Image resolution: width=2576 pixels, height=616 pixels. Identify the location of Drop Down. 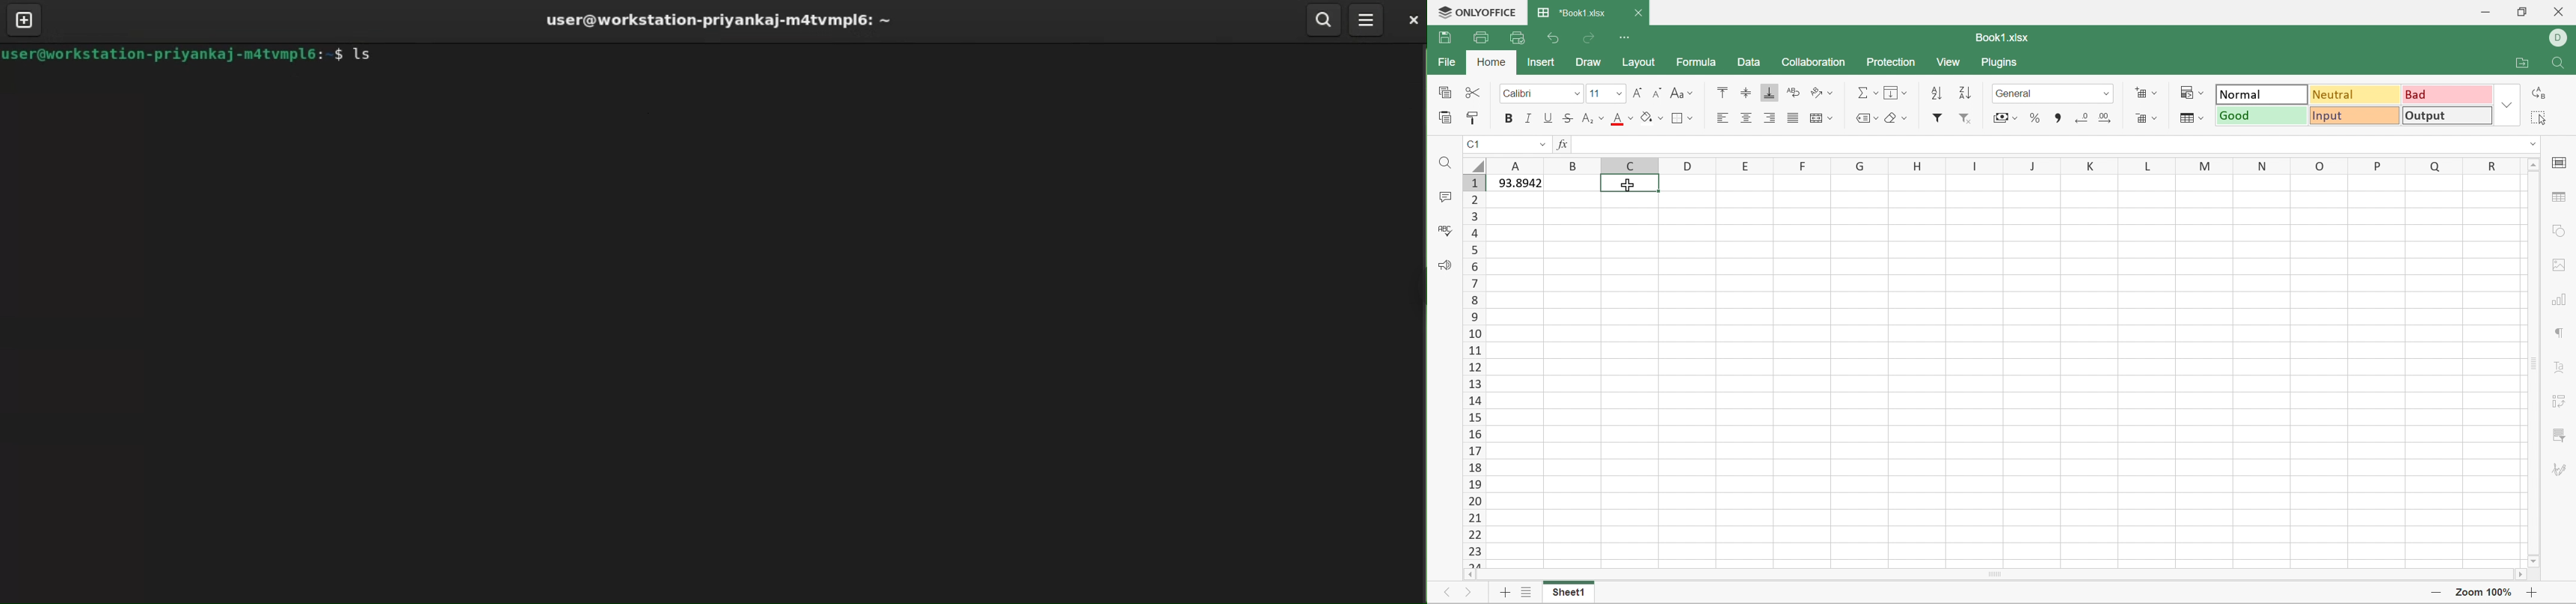
(2507, 105).